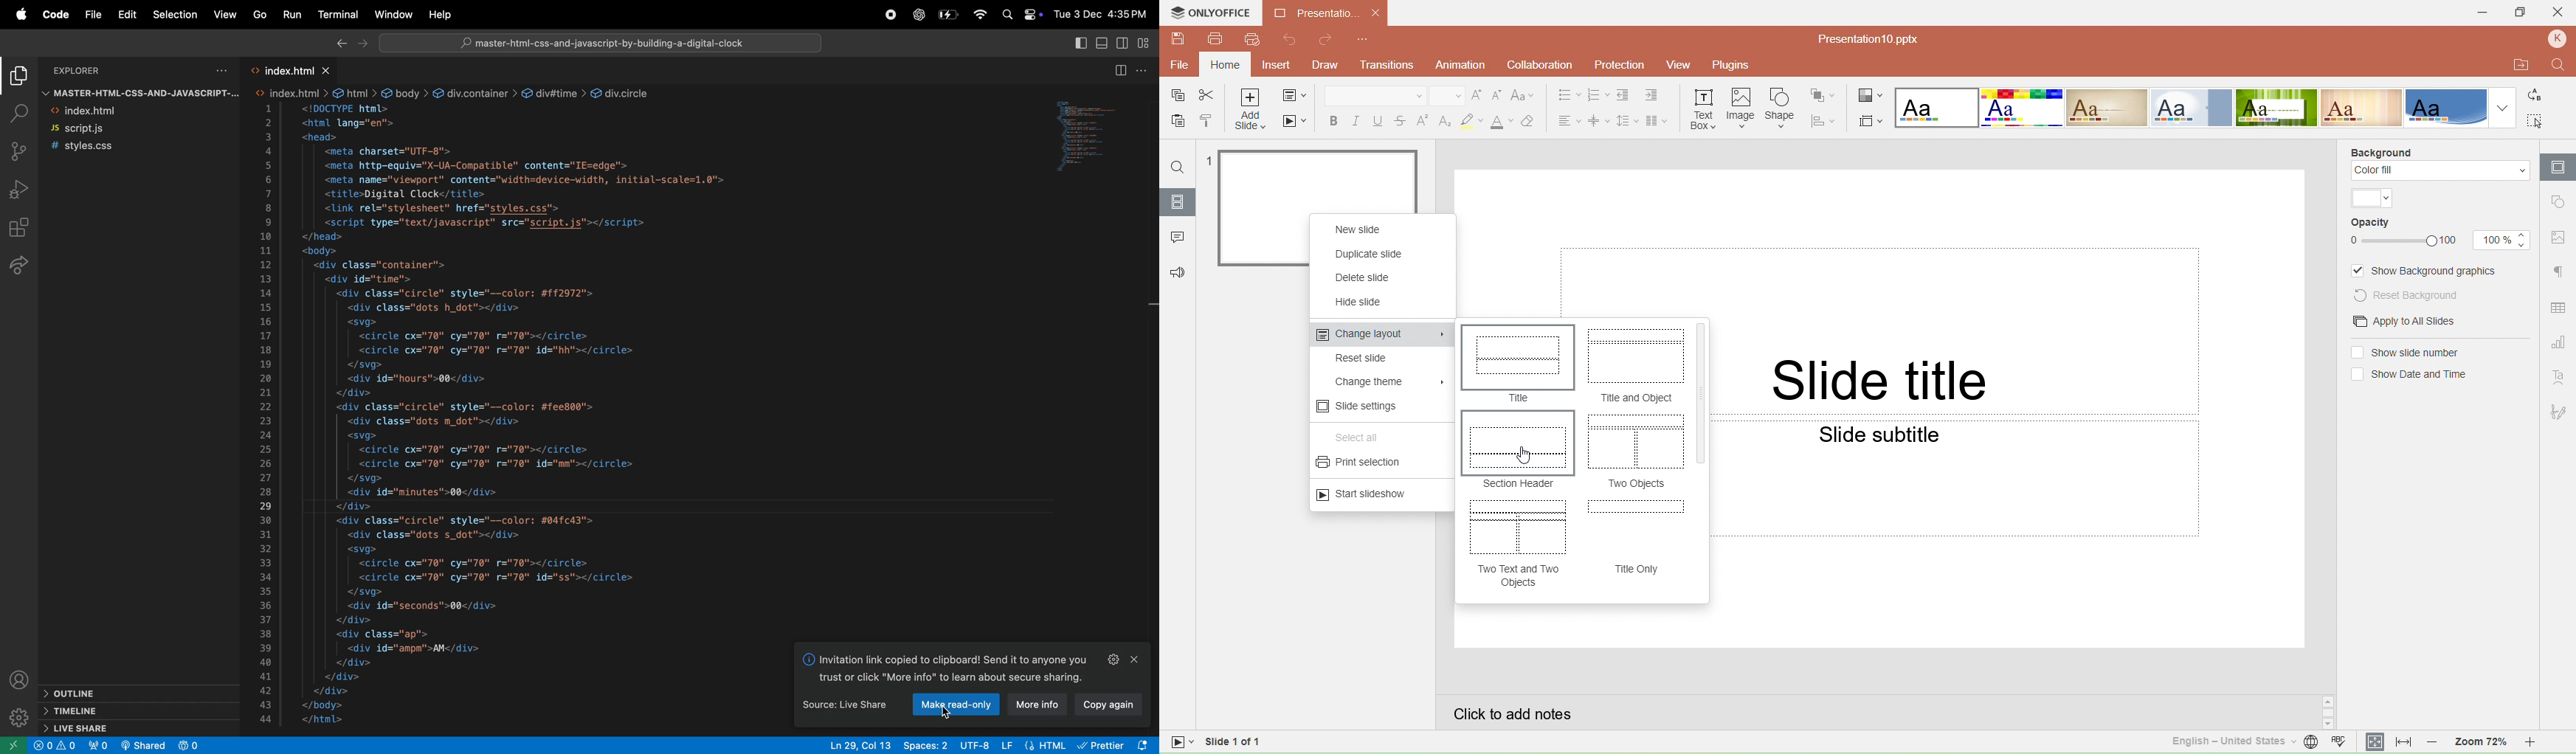 This screenshot has width=2576, height=756. What do you see at coordinates (1401, 120) in the screenshot?
I see `Strike through` at bounding box center [1401, 120].